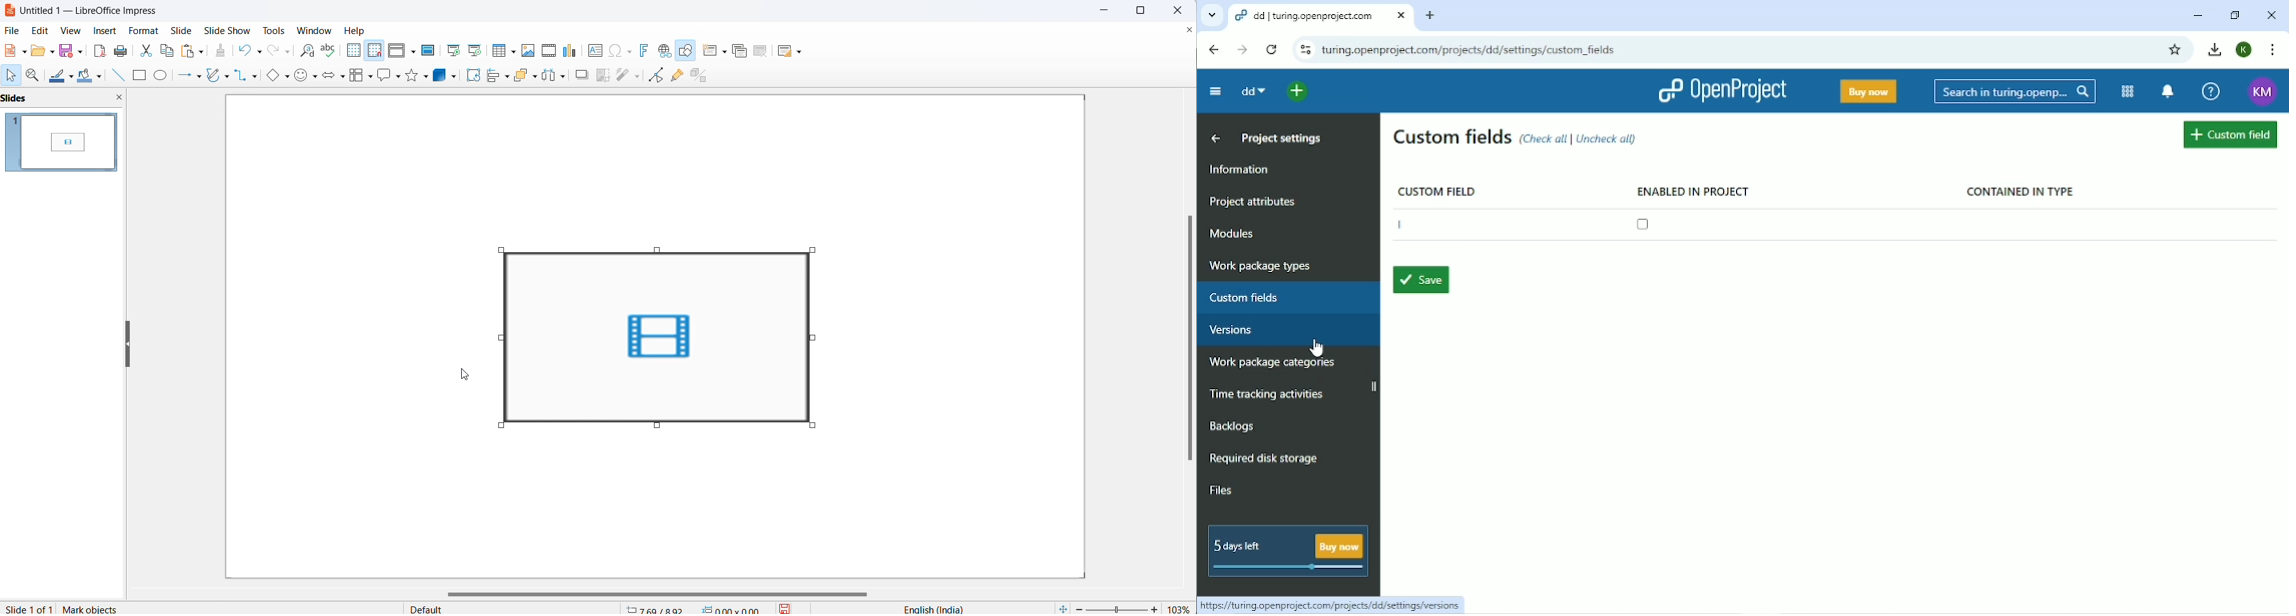 This screenshot has height=616, width=2296. Describe the element at coordinates (73, 30) in the screenshot. I see `view` at that location.